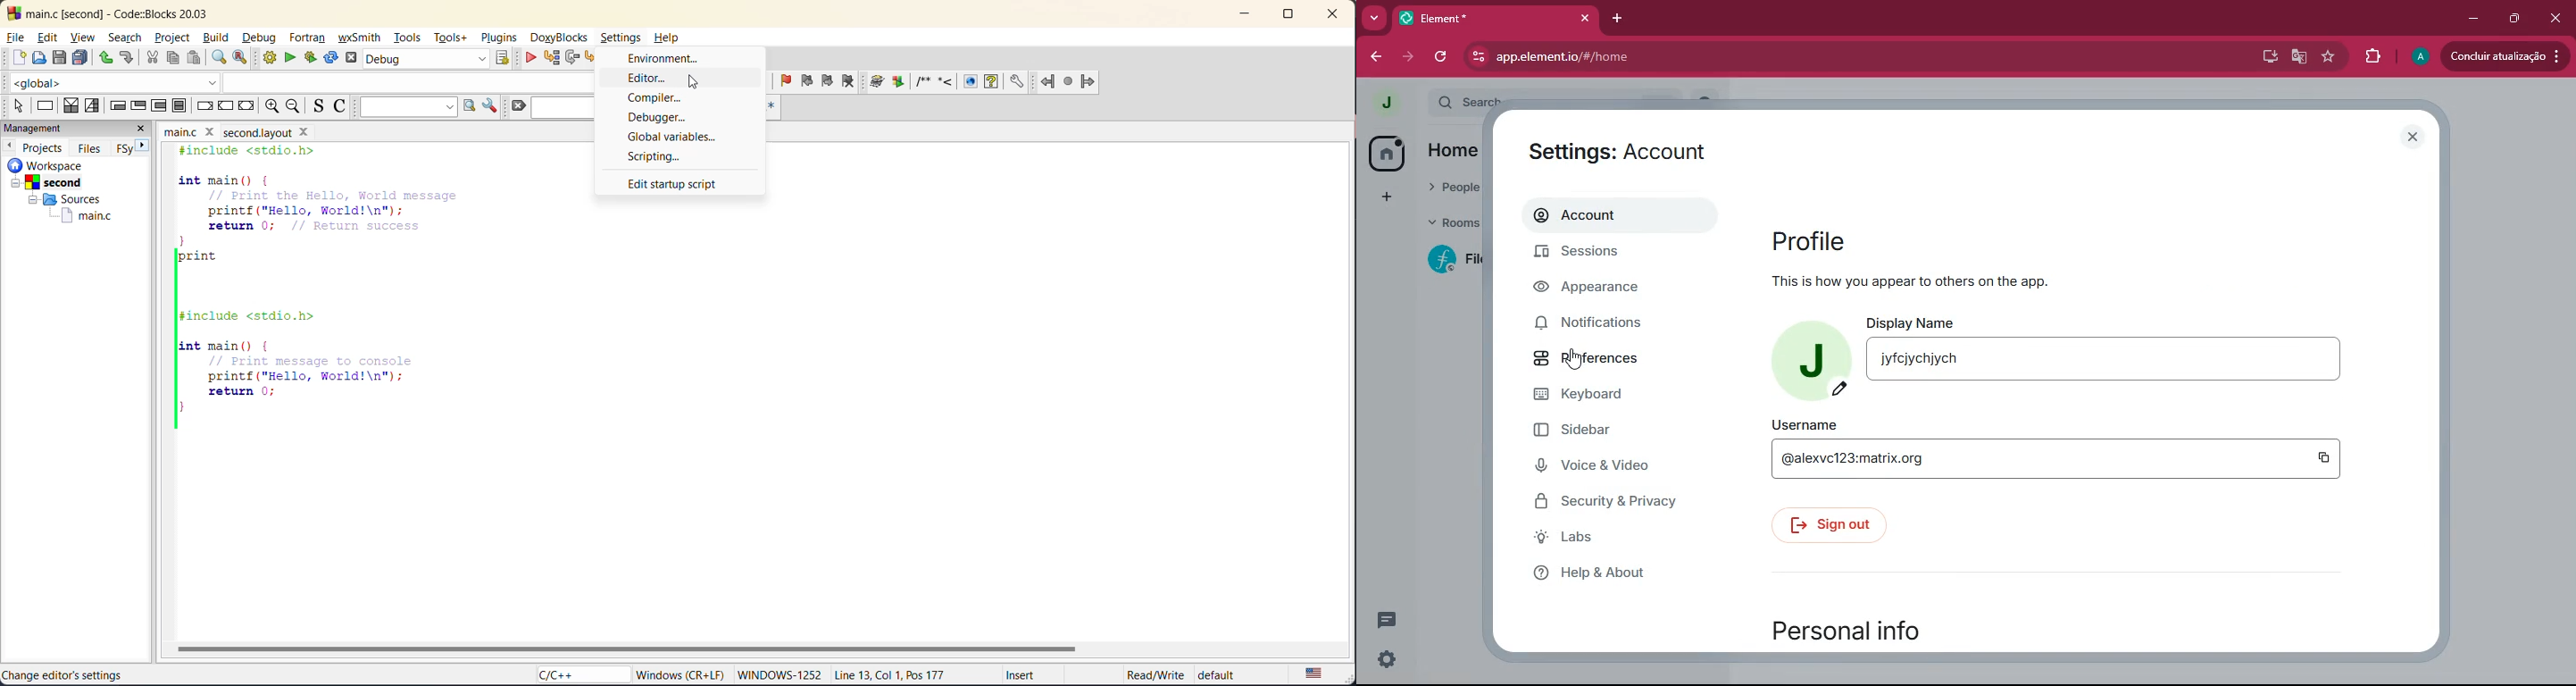  Describe the element at coordinates (310, 39) in the screenshot. I see `fortran` at that location.